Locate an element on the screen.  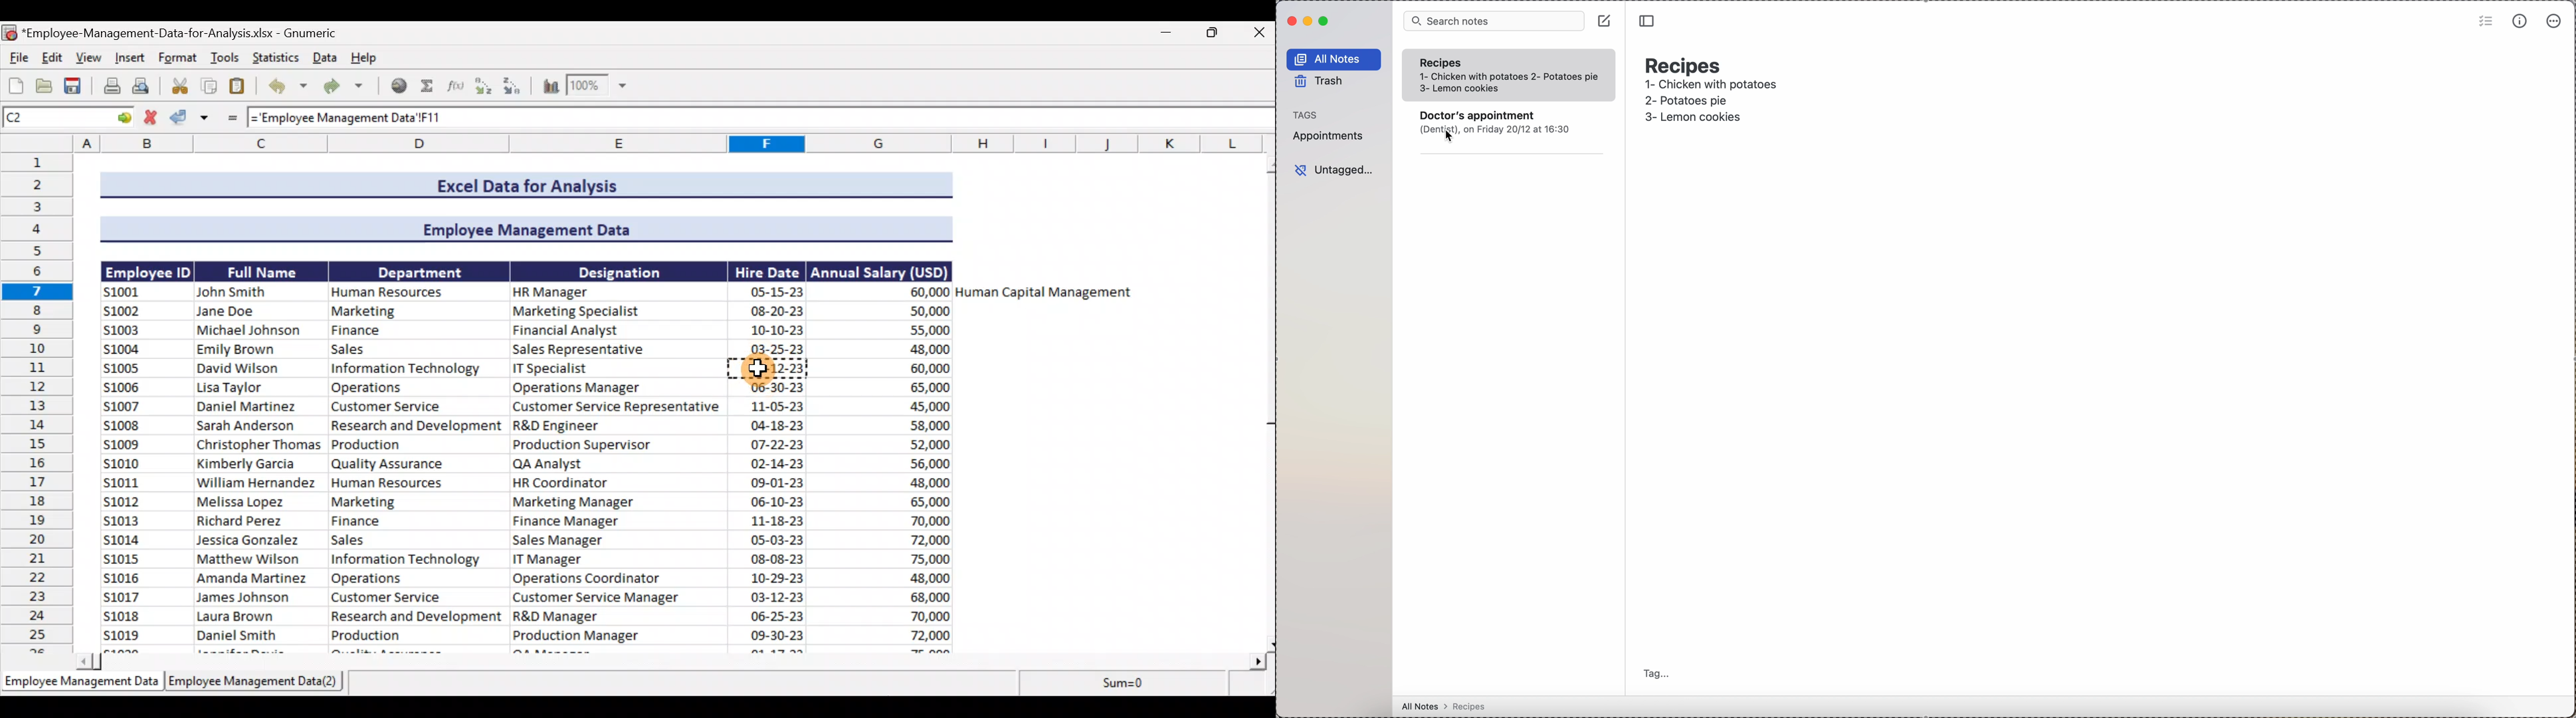
all notes is located at coordinates (1334, 59).